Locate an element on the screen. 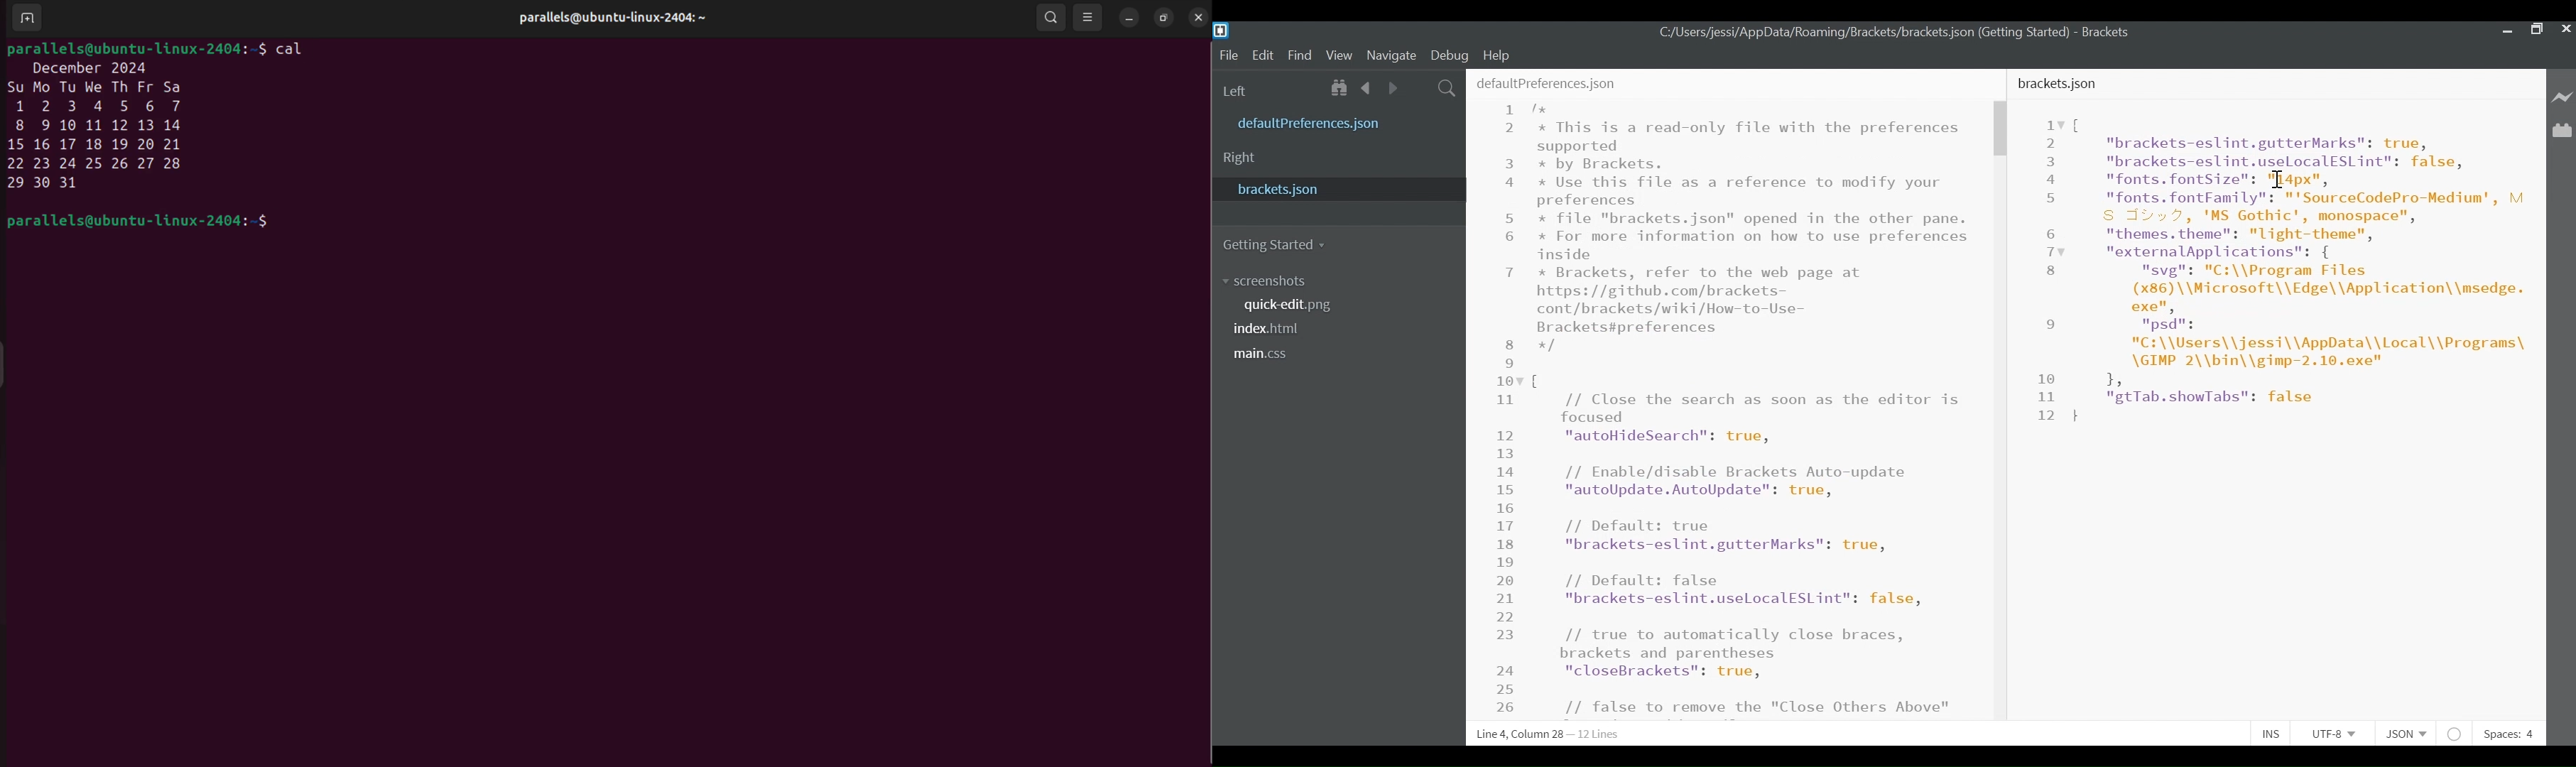  Navigate Forward is located at coordinates (1389, 89).